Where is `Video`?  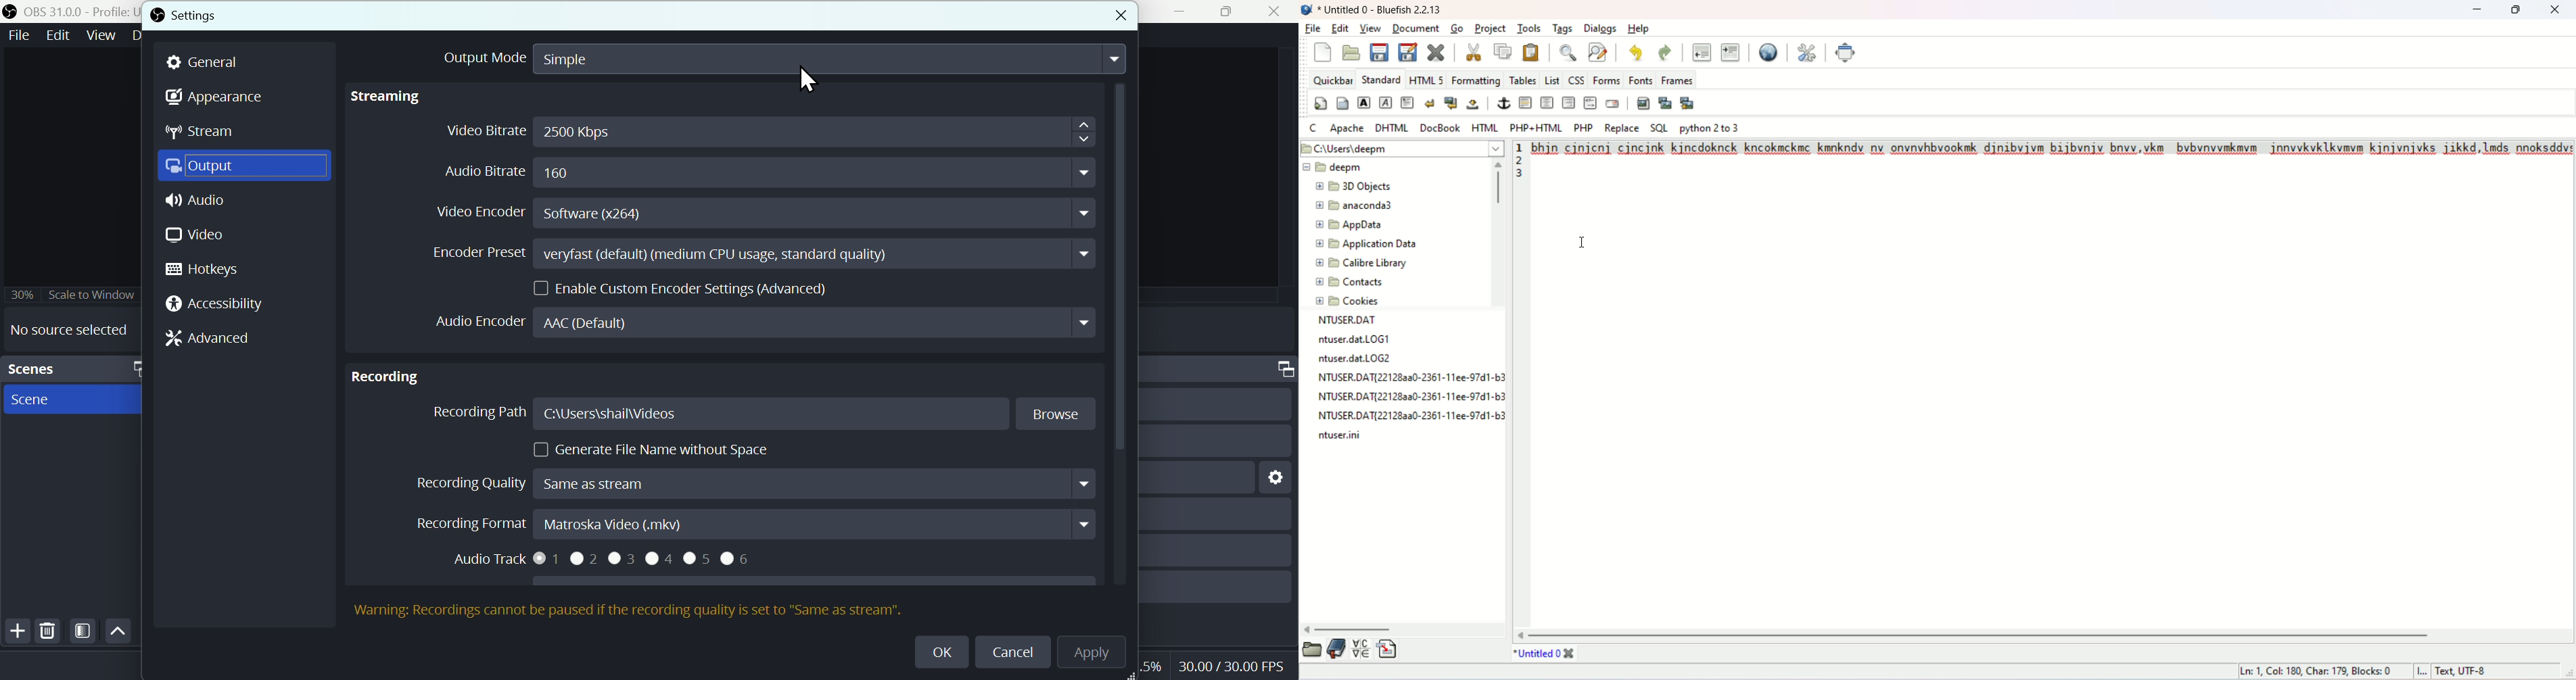 Video is located at coordinates (194, 236).